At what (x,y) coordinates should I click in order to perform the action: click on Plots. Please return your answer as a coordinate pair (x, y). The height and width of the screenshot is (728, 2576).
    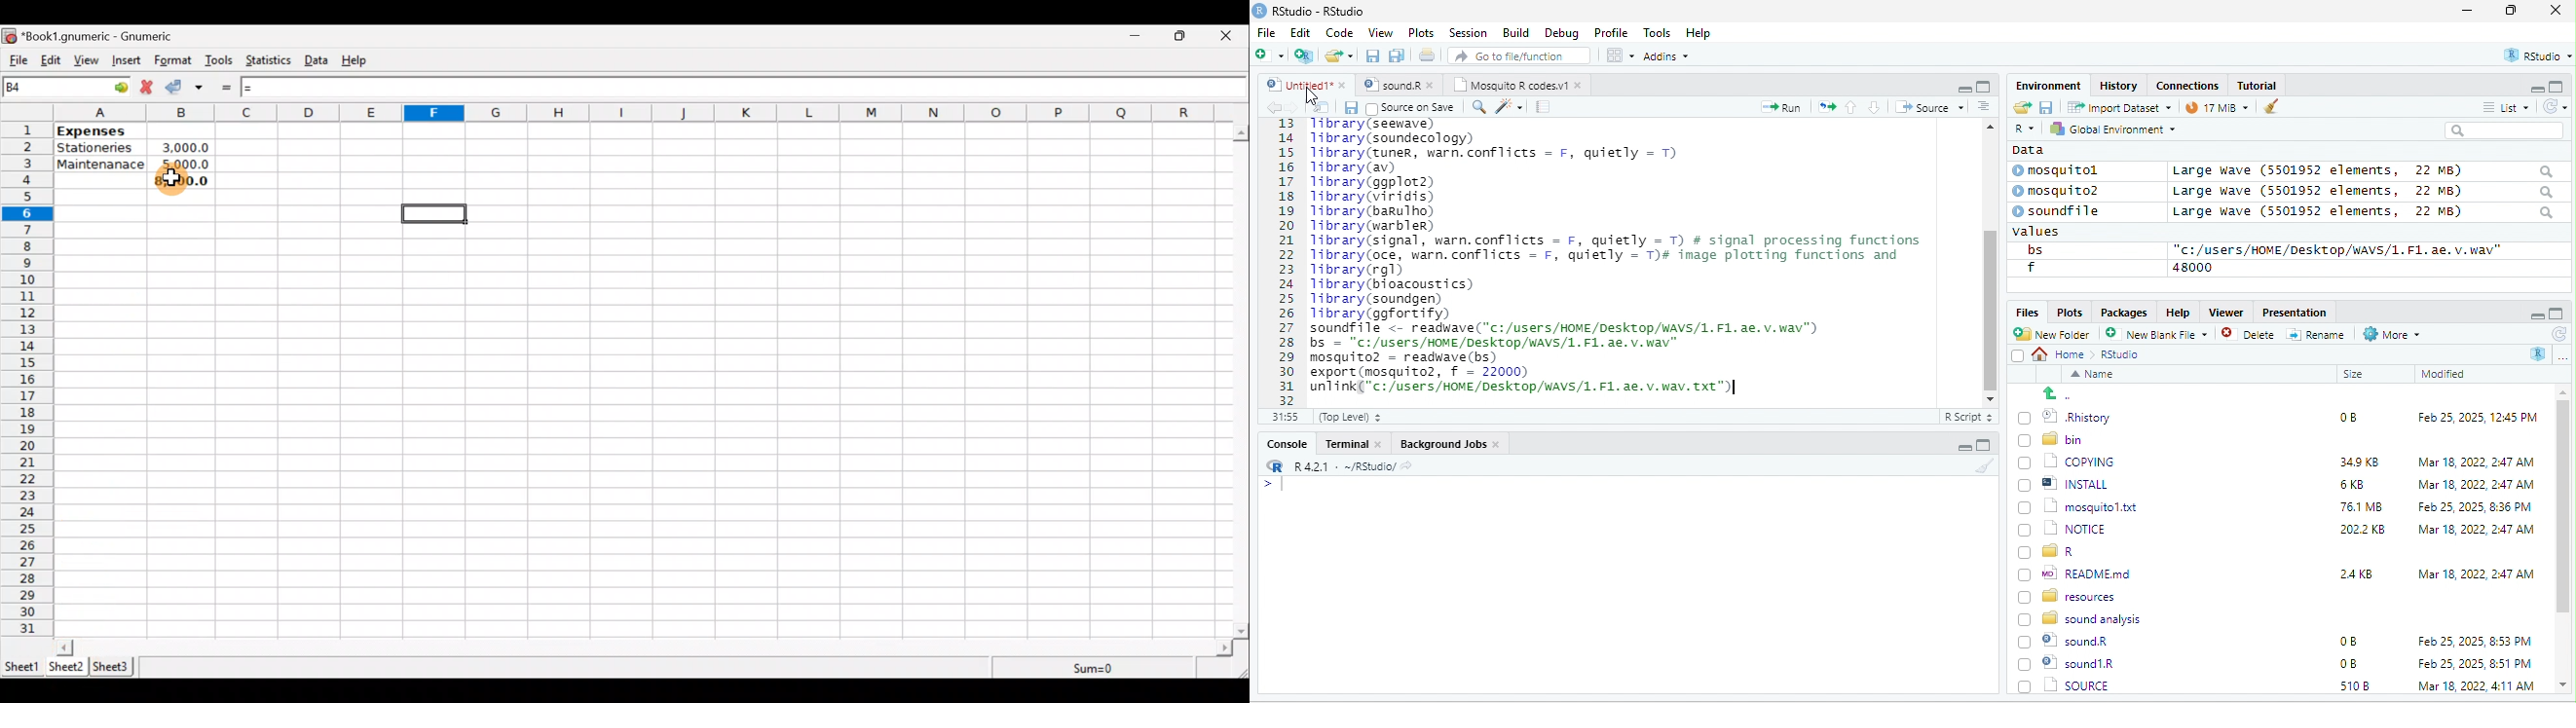
    Looking at the image, I should click on (2070, 312).